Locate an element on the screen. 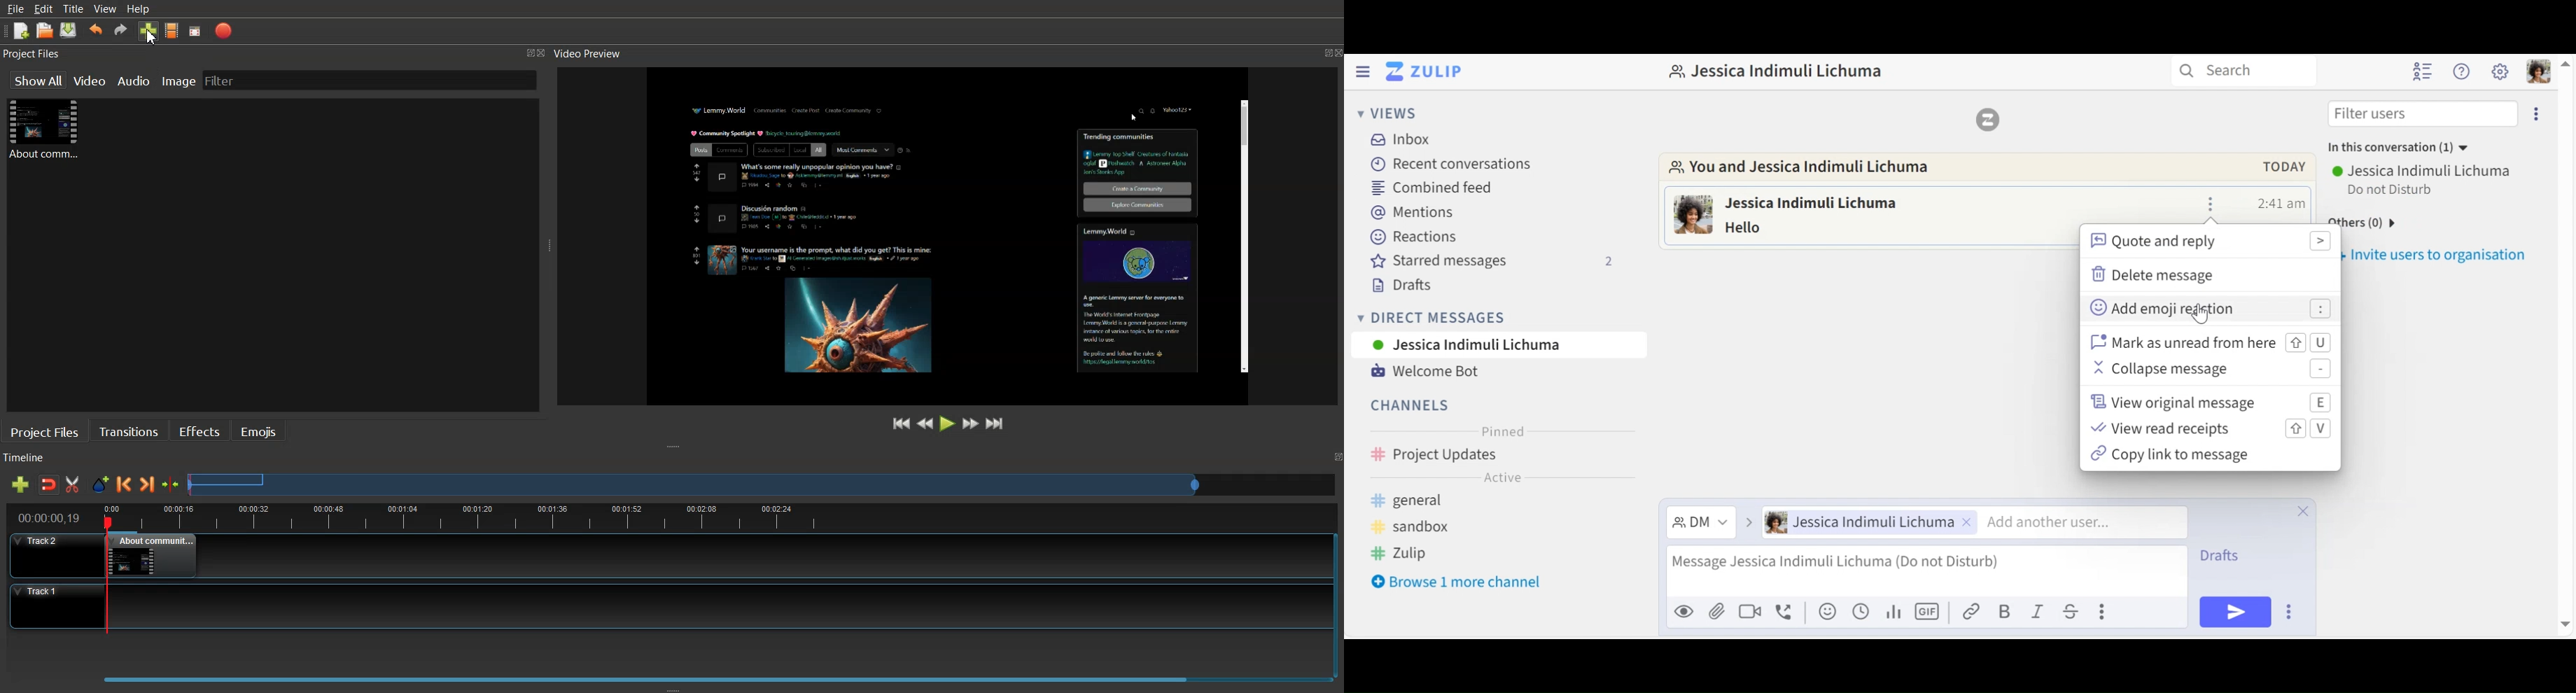  Delete message is located at coordinates (2161, 275).